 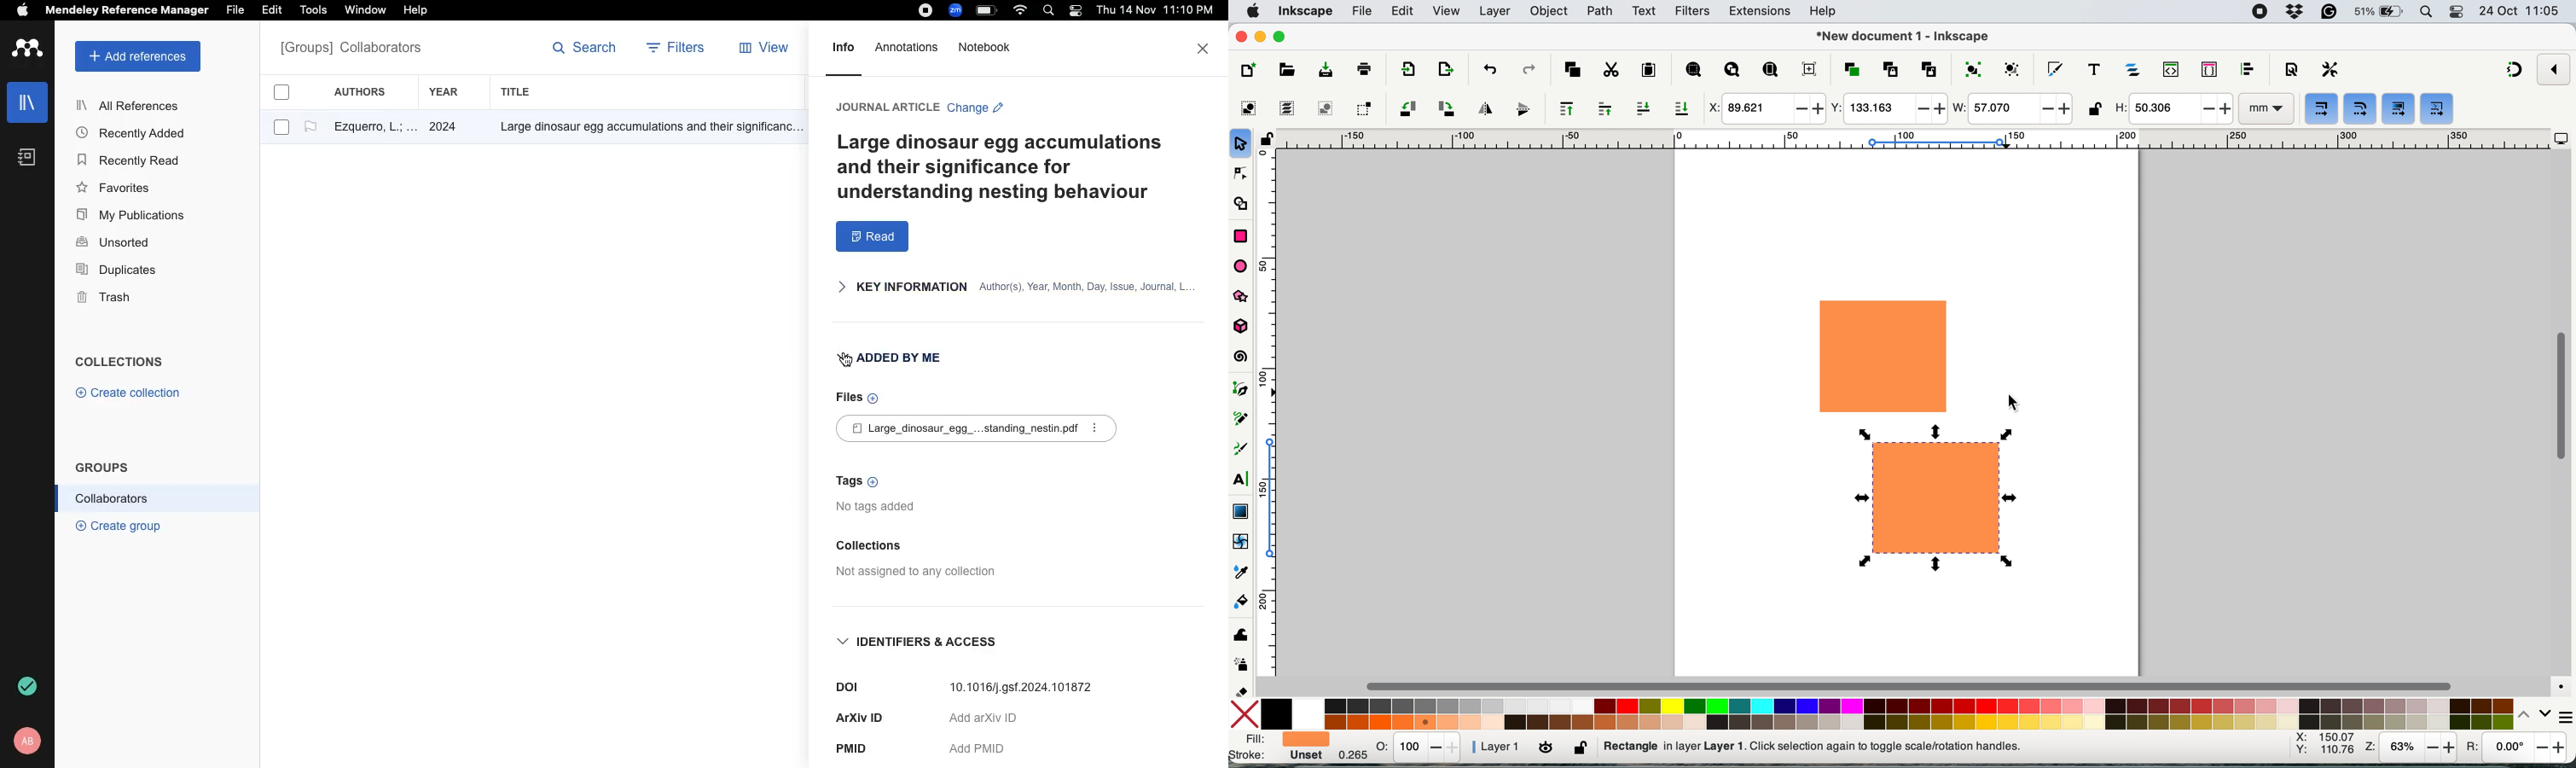 I want to click on zoom page, so click(x=1770, y=70).